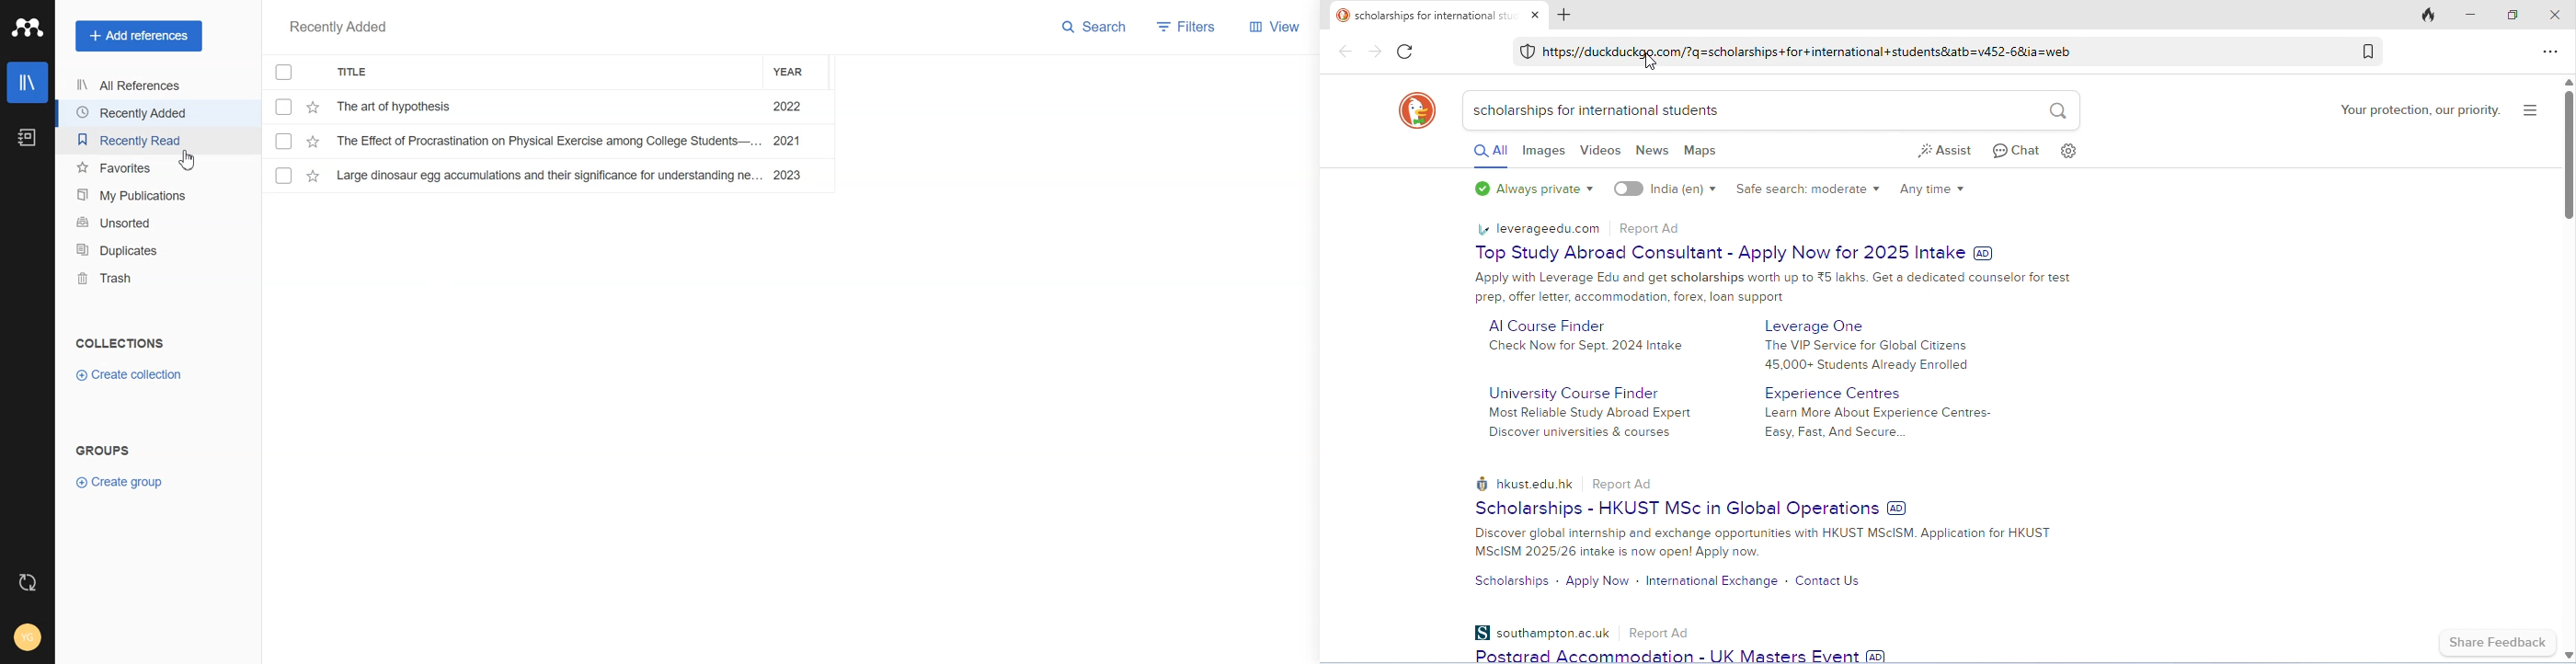  What do you see at coordinates (1621, 484) in the screenshot?
I see `report Ad` at bounding box center [1621, 484].